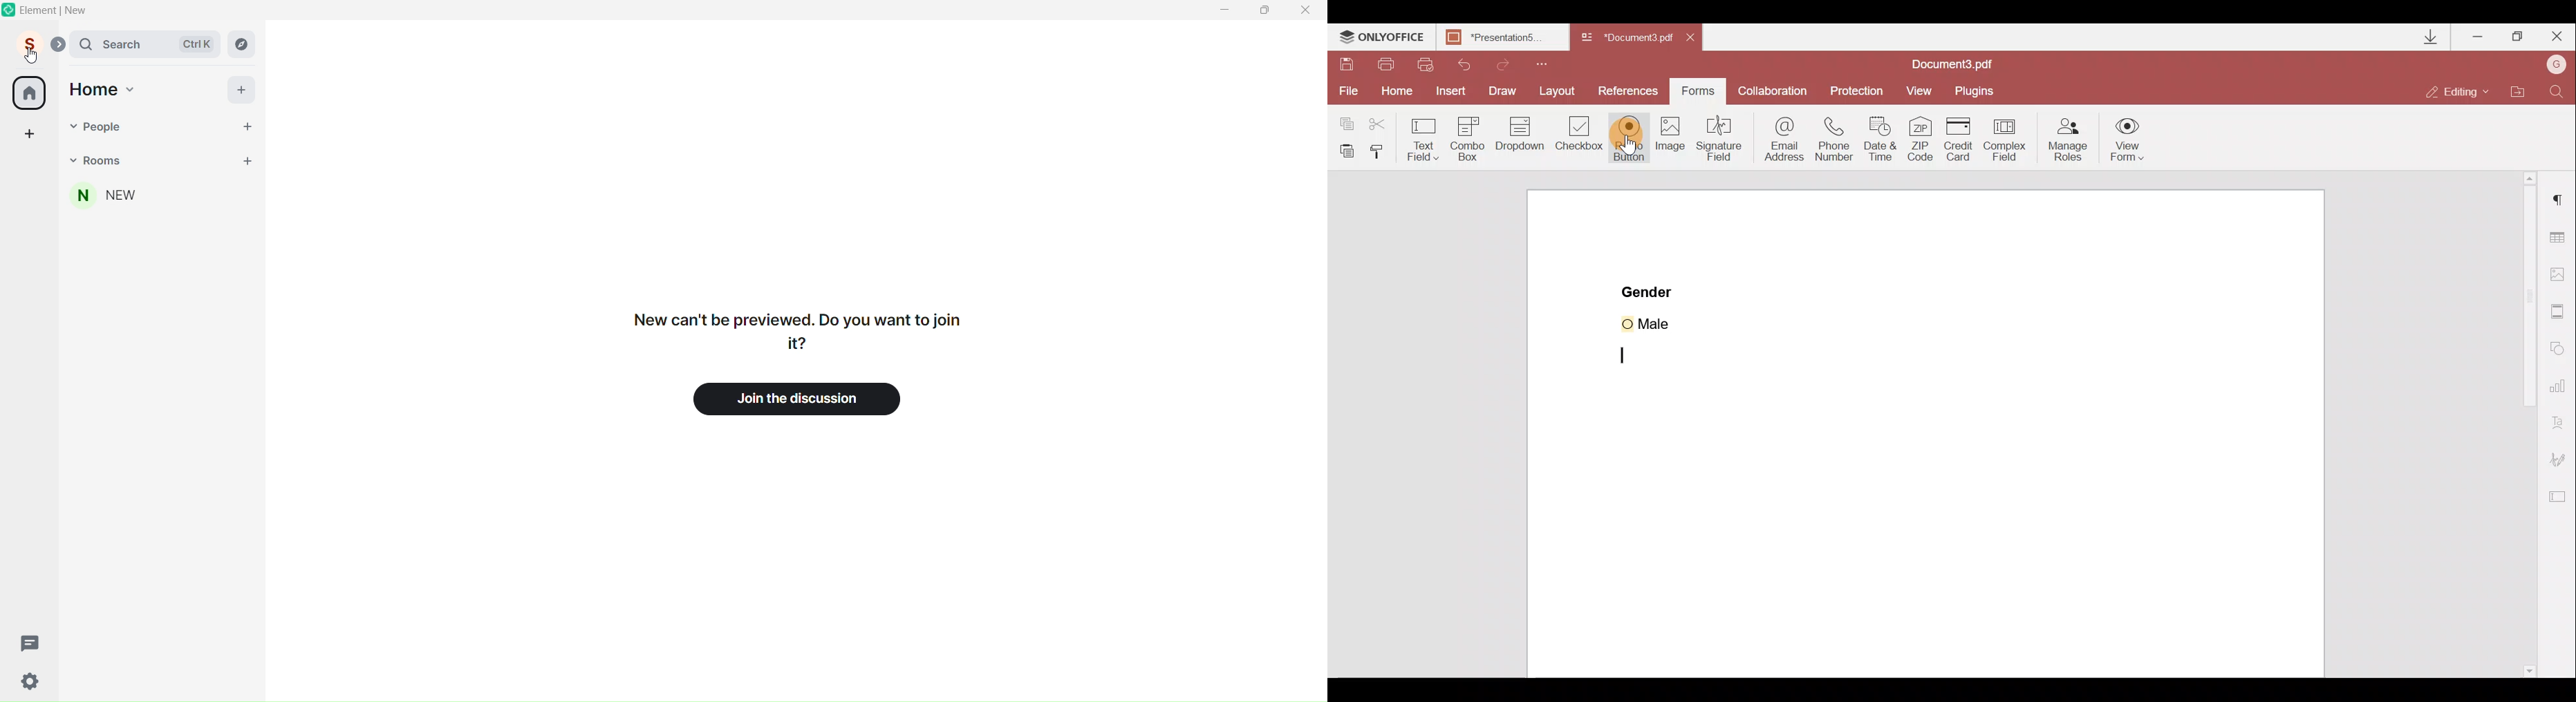  I want to click on Rooms, so click(158, 160).